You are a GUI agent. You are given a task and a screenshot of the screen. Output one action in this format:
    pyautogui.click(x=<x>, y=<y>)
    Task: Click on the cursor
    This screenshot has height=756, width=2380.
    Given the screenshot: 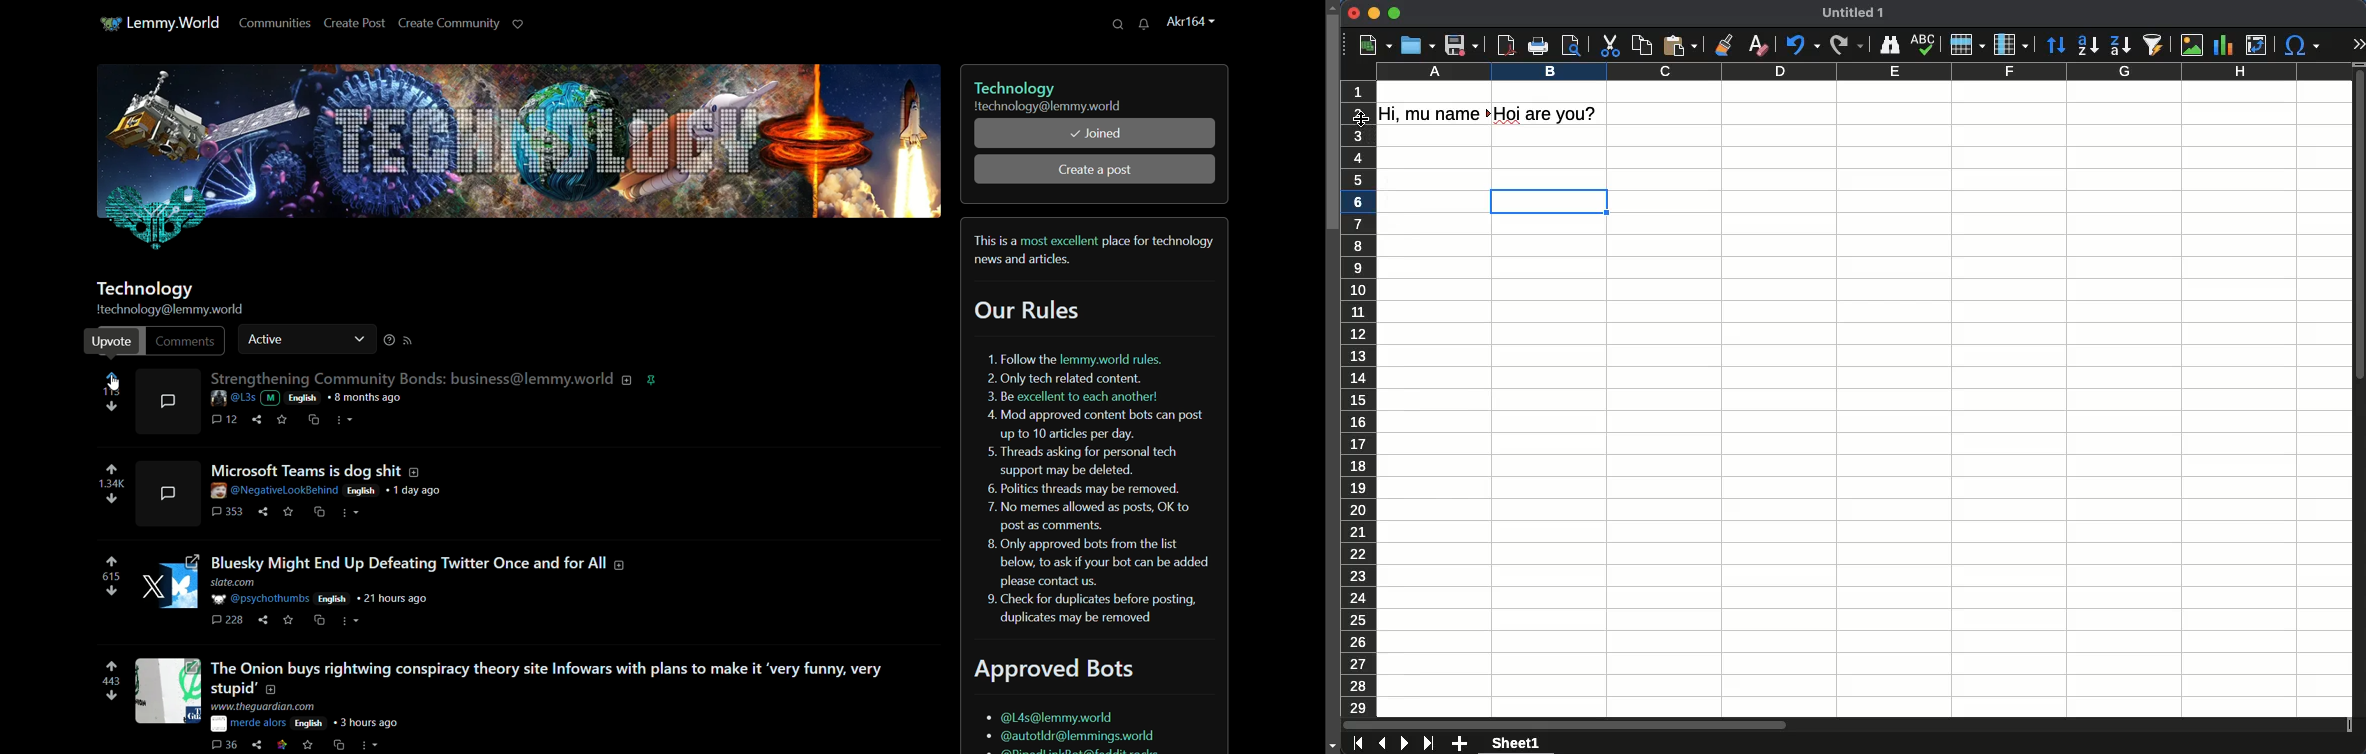 What is the action you would take?
    pyautogui.click(x=116, y=383)
    